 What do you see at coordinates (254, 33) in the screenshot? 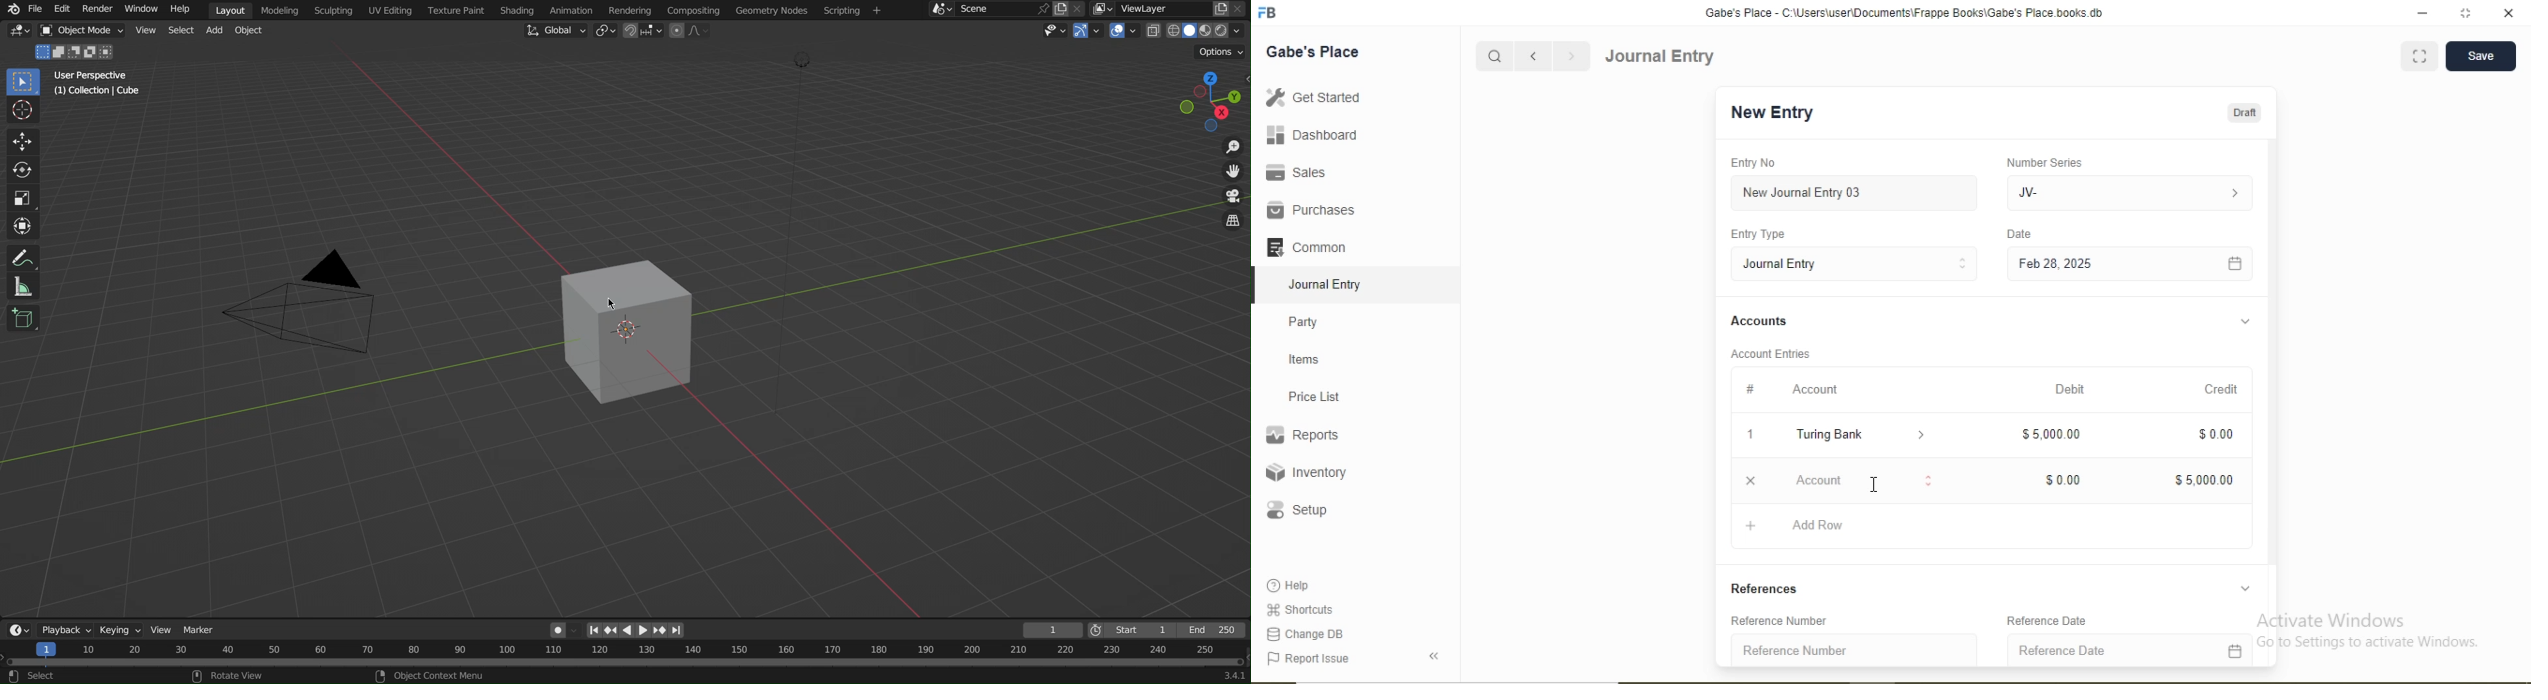
I see `Object` at bounding box center [254, 33].